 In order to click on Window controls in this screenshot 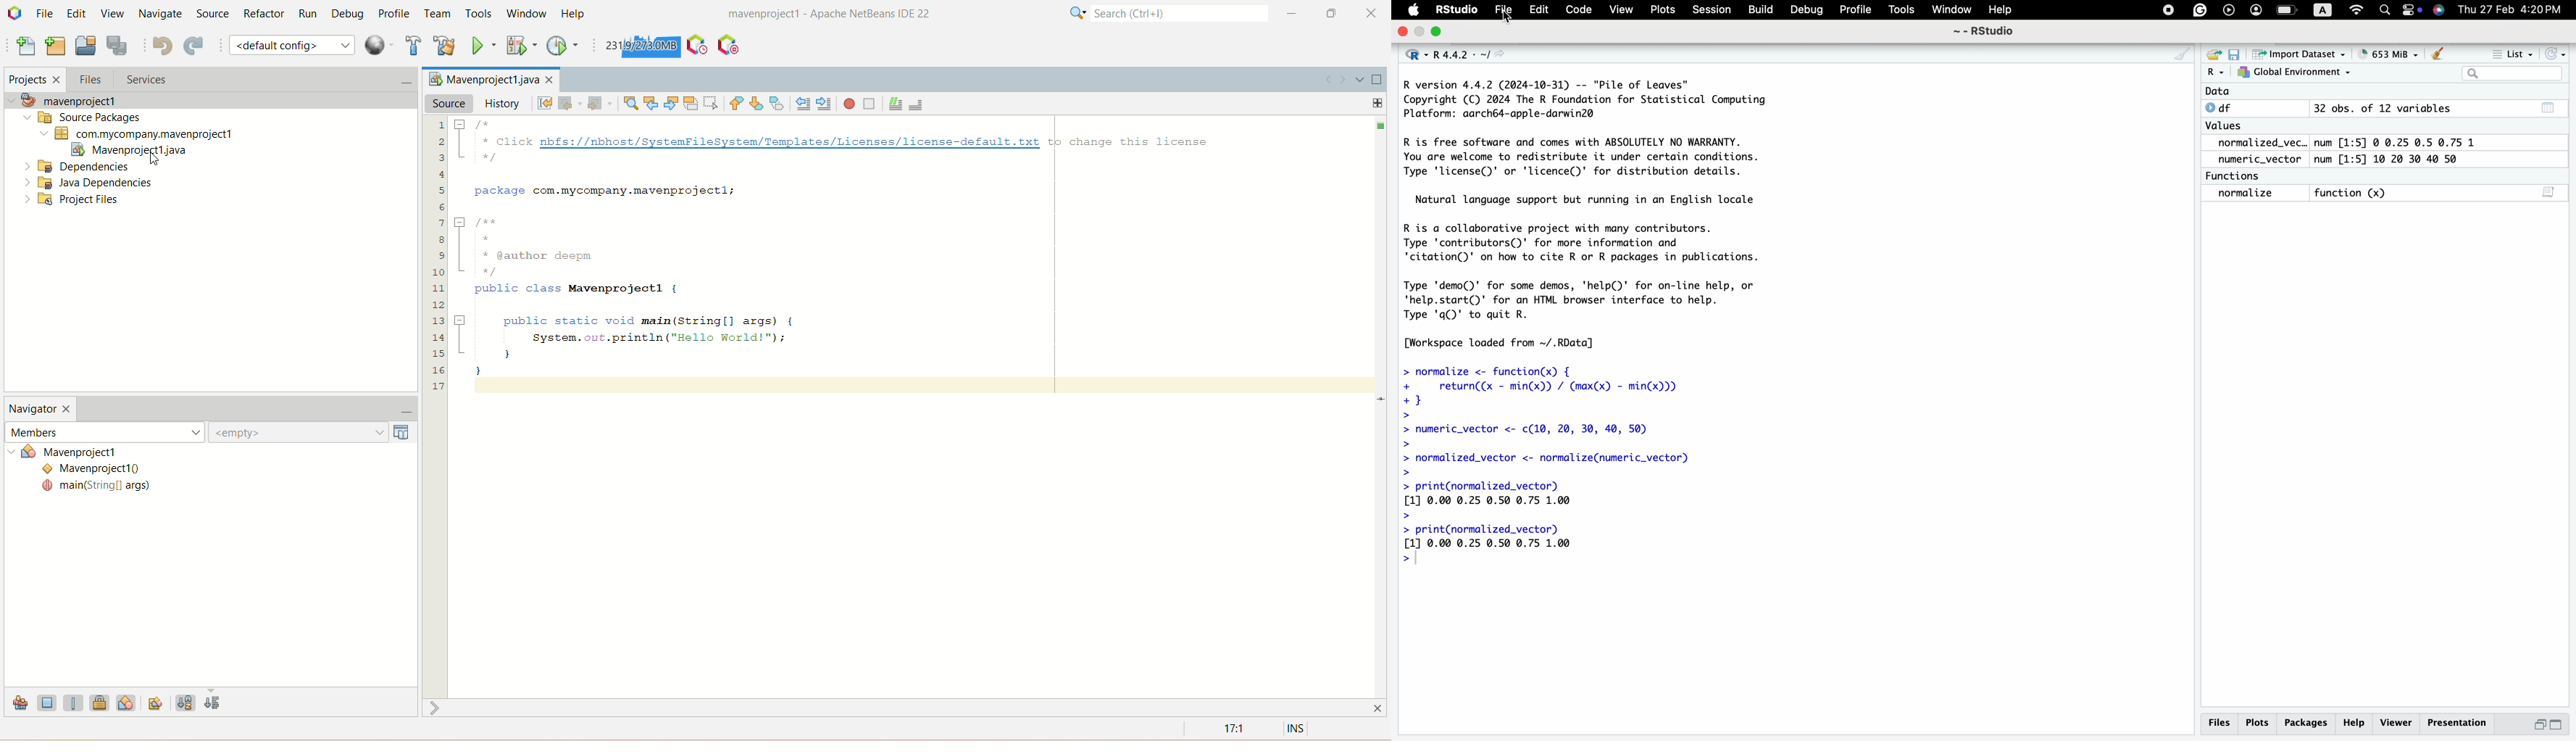, I will do `click(1421, 32)`.